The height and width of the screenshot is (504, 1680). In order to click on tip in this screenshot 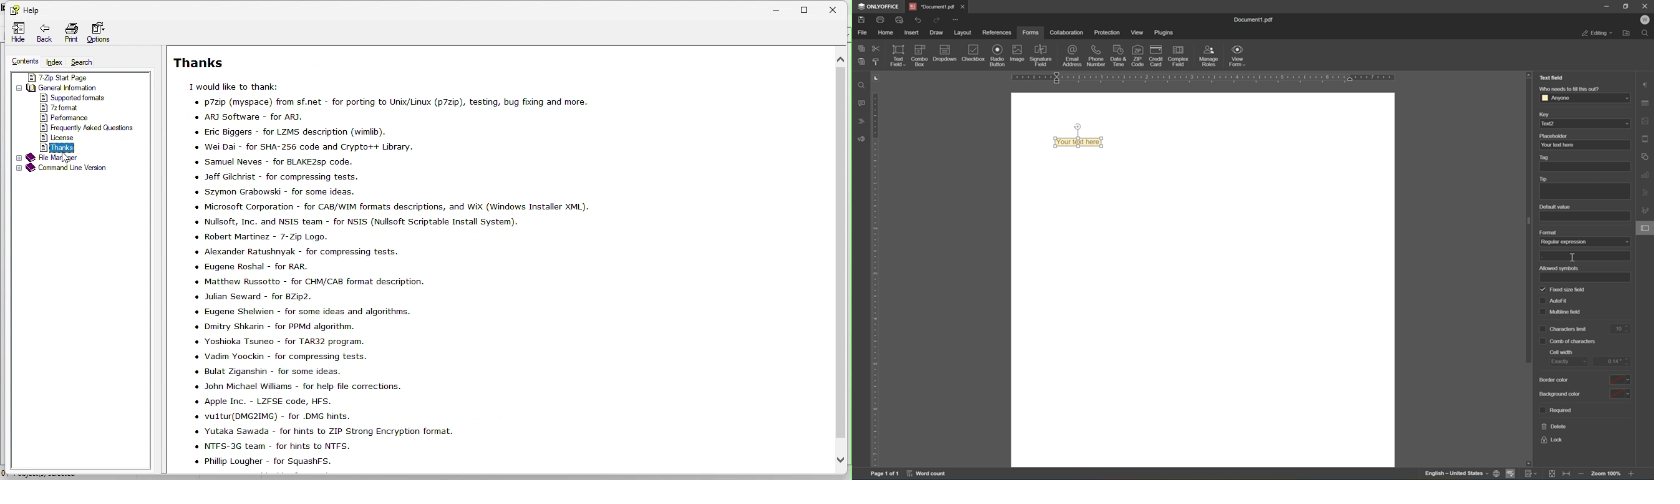, I will do `click(1544, 179)`.